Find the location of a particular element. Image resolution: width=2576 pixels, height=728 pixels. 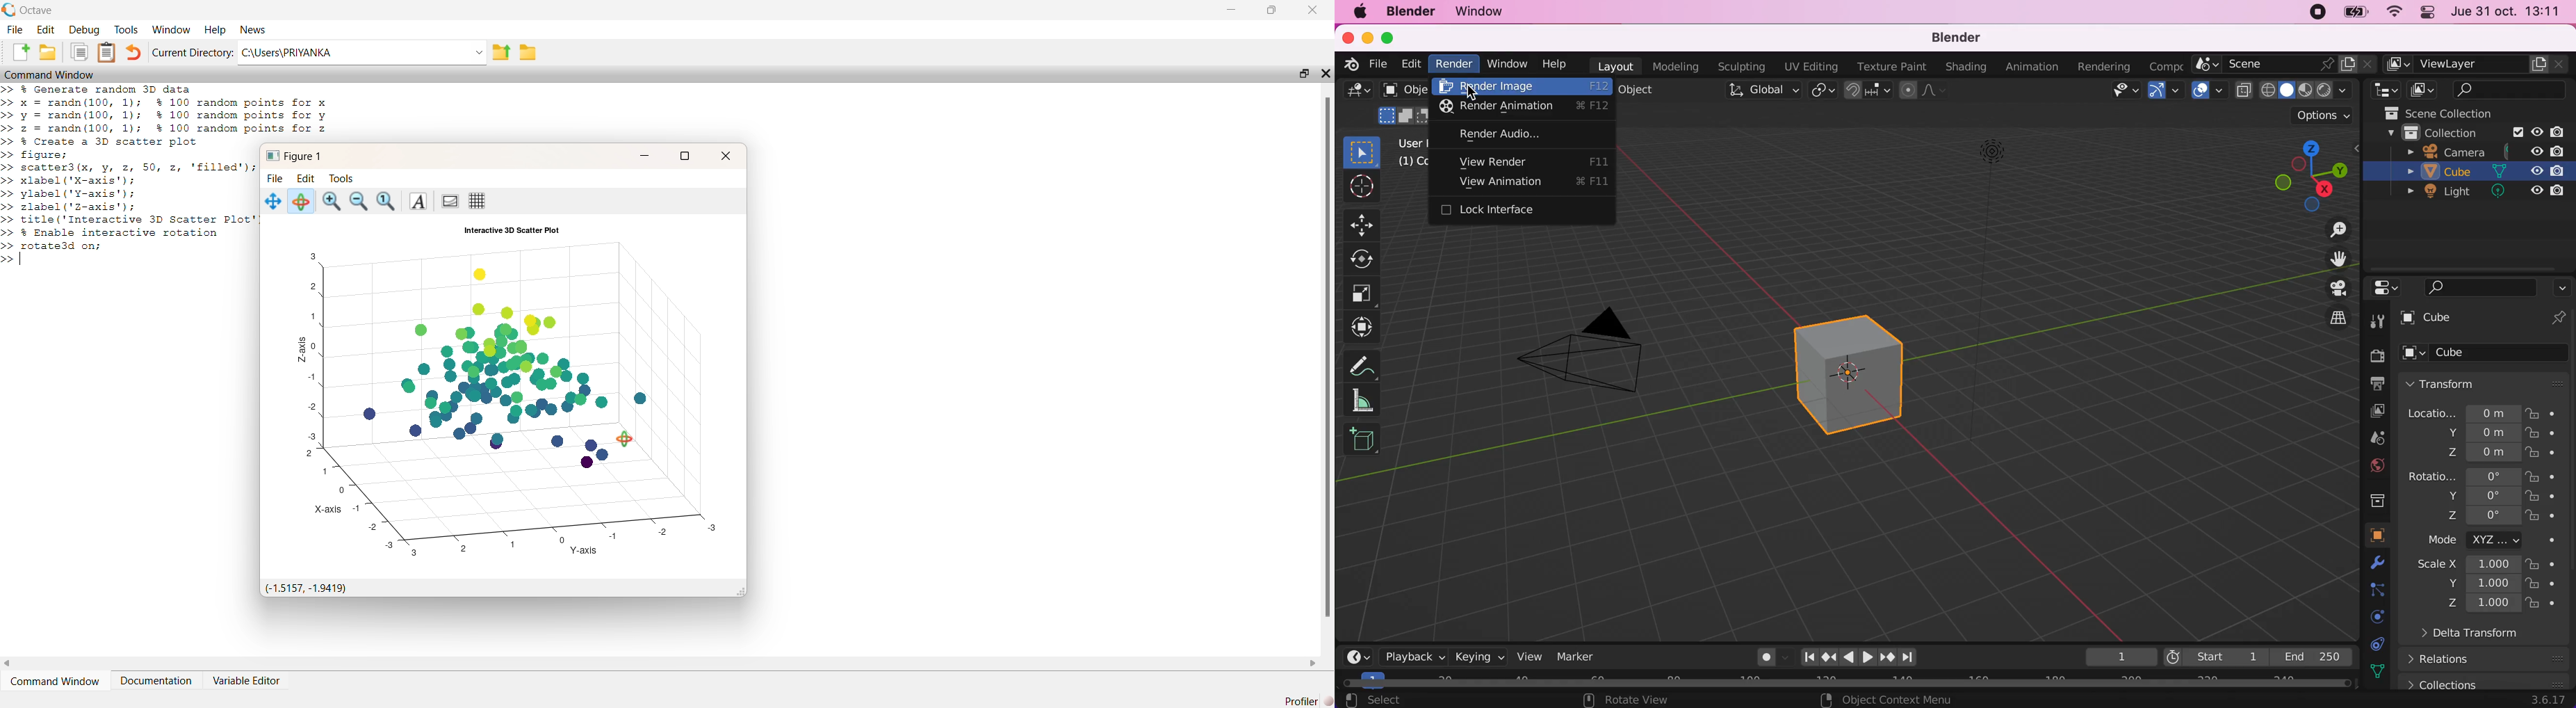

view is located at coordinates (1534, 658).